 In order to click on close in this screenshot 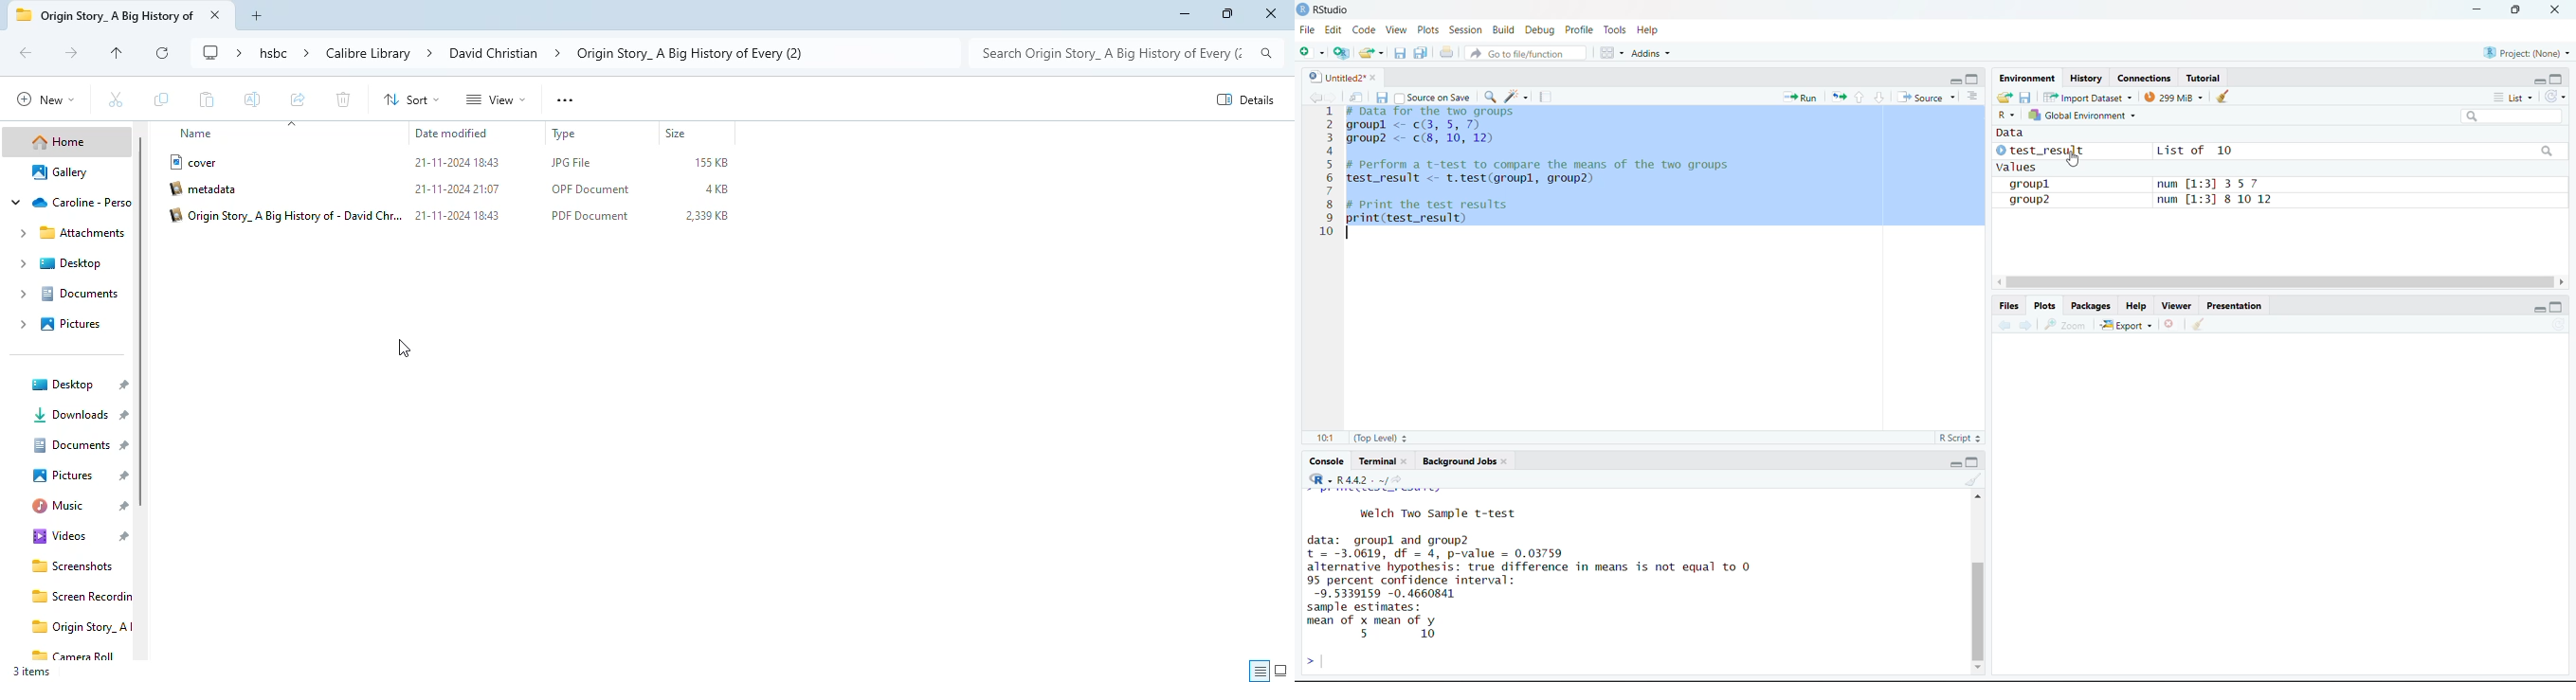, I will do `click(1504, 462)`.